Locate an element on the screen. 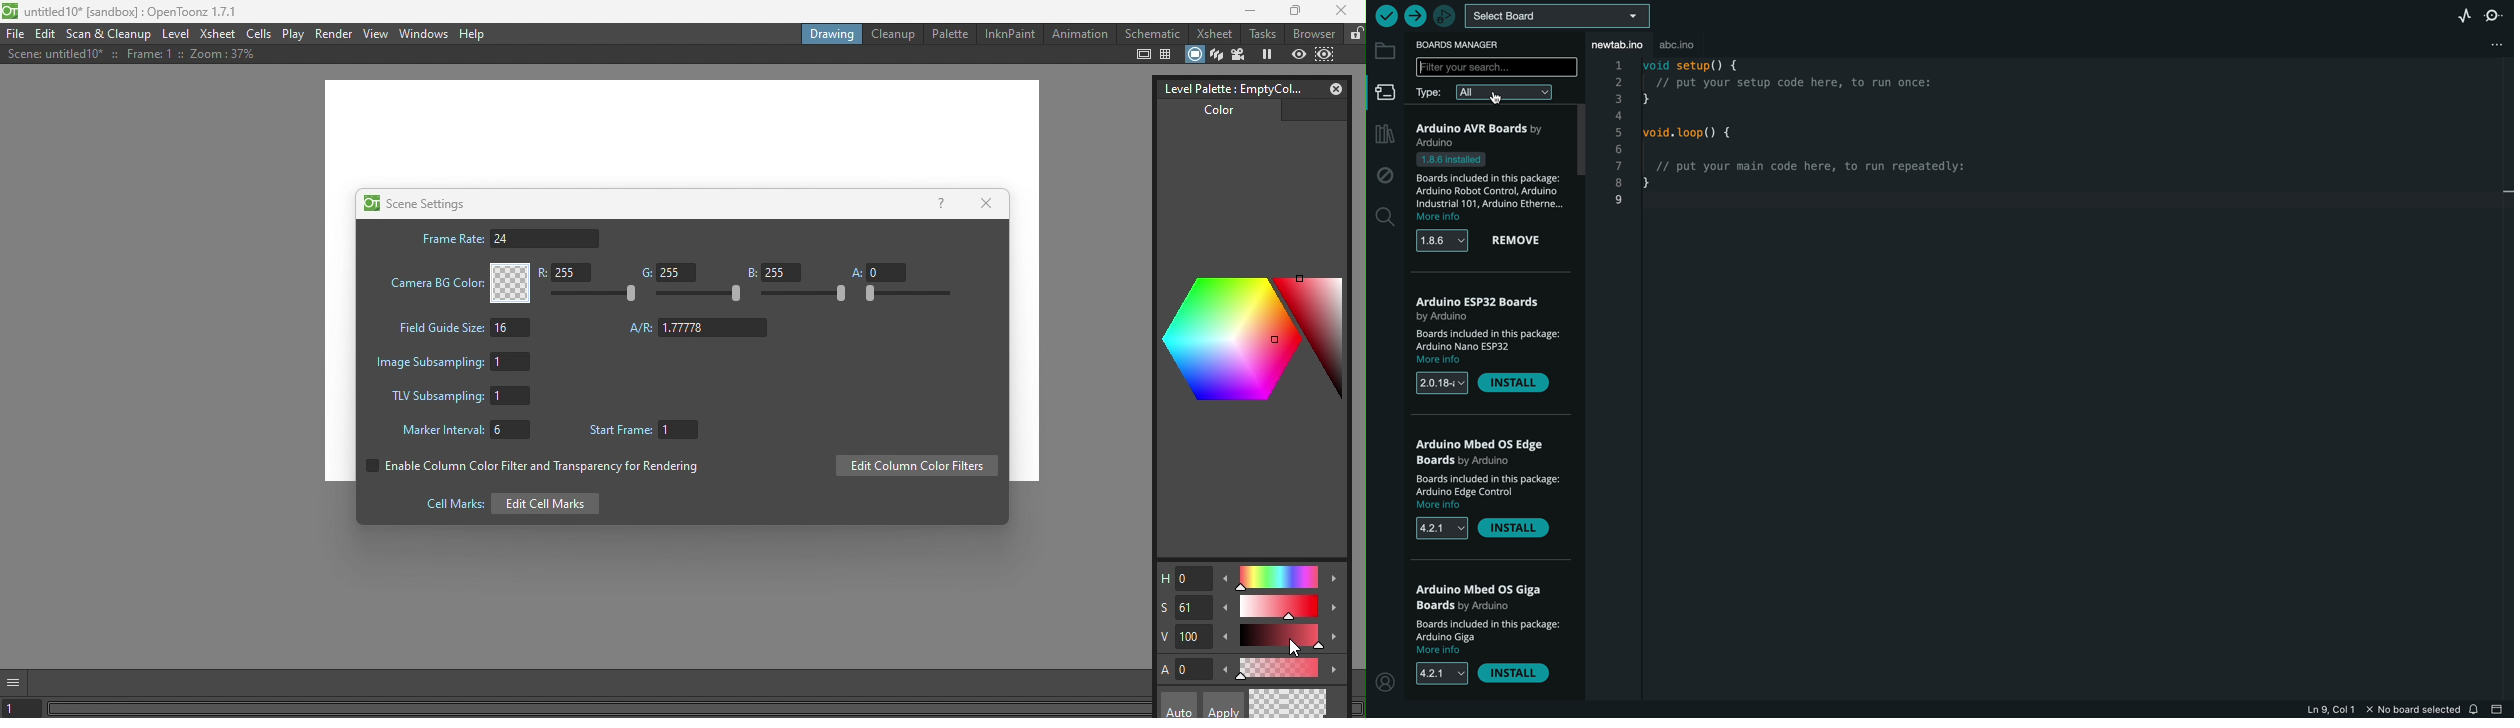 The height and width of the screenshot is (728, 2520). Browser is located at coordinates (1312, 33).